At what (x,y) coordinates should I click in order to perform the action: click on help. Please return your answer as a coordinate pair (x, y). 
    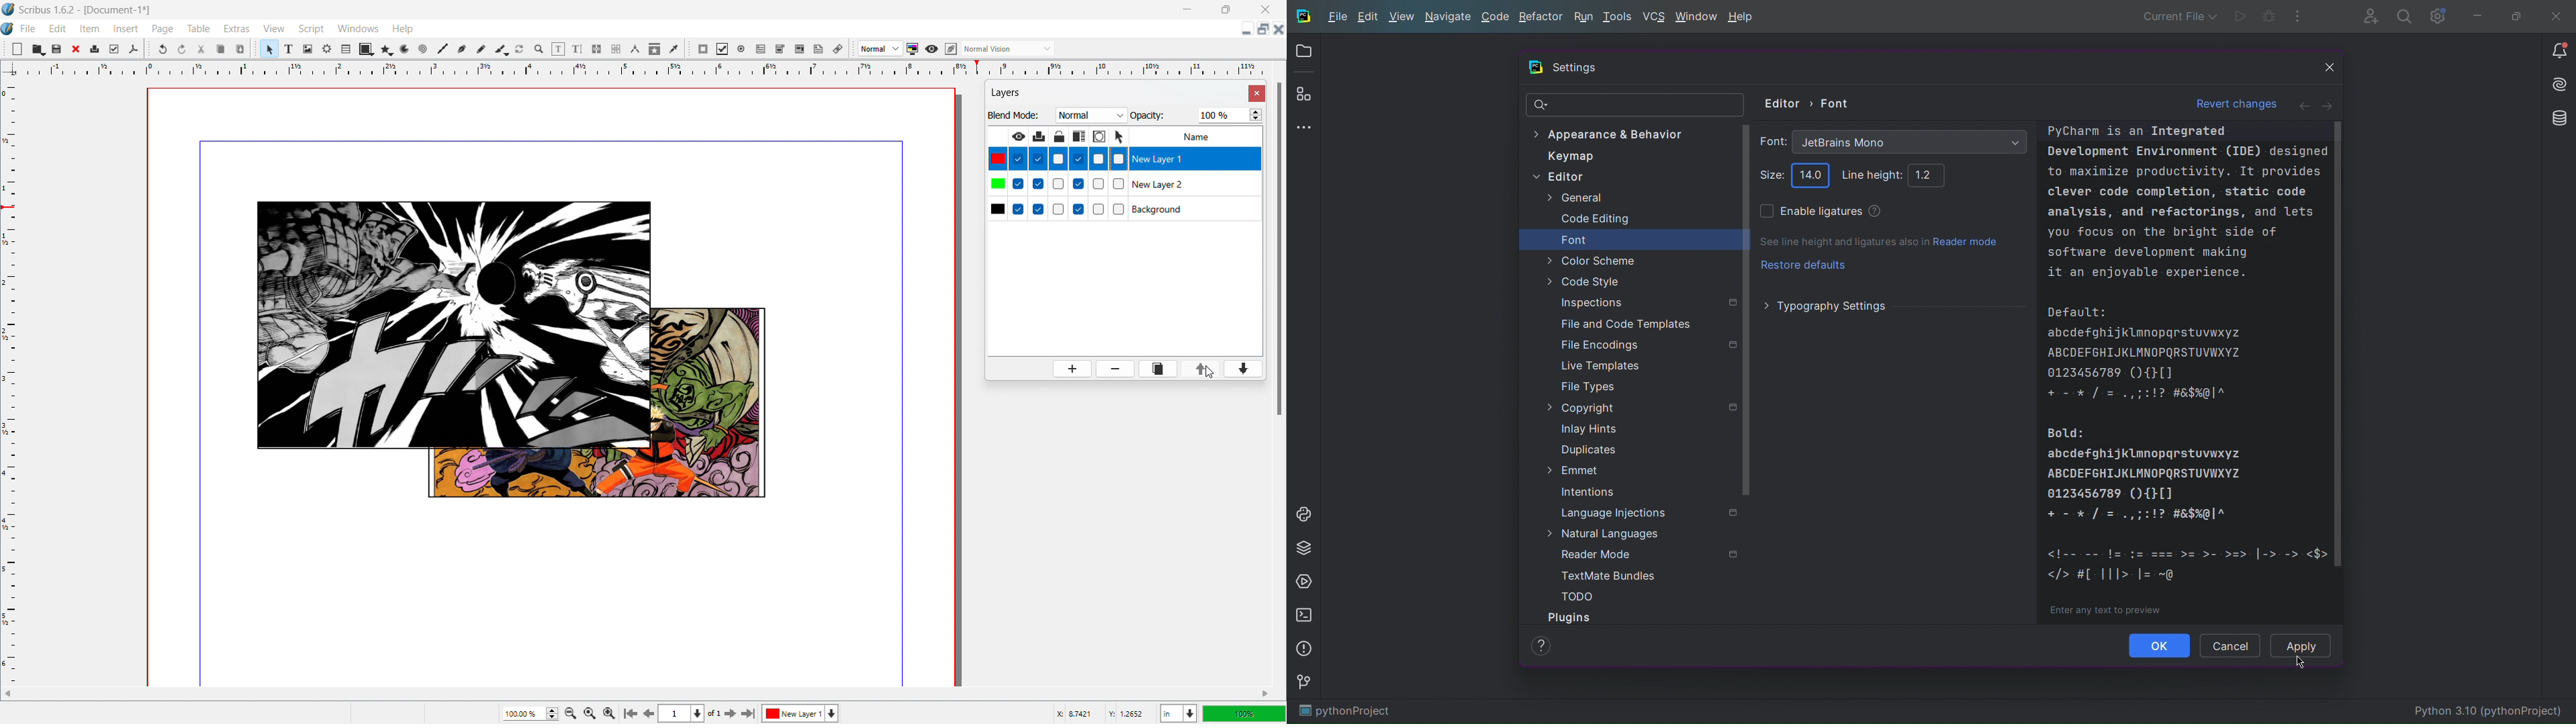
    Looking at the image, I should click on (402, 29).